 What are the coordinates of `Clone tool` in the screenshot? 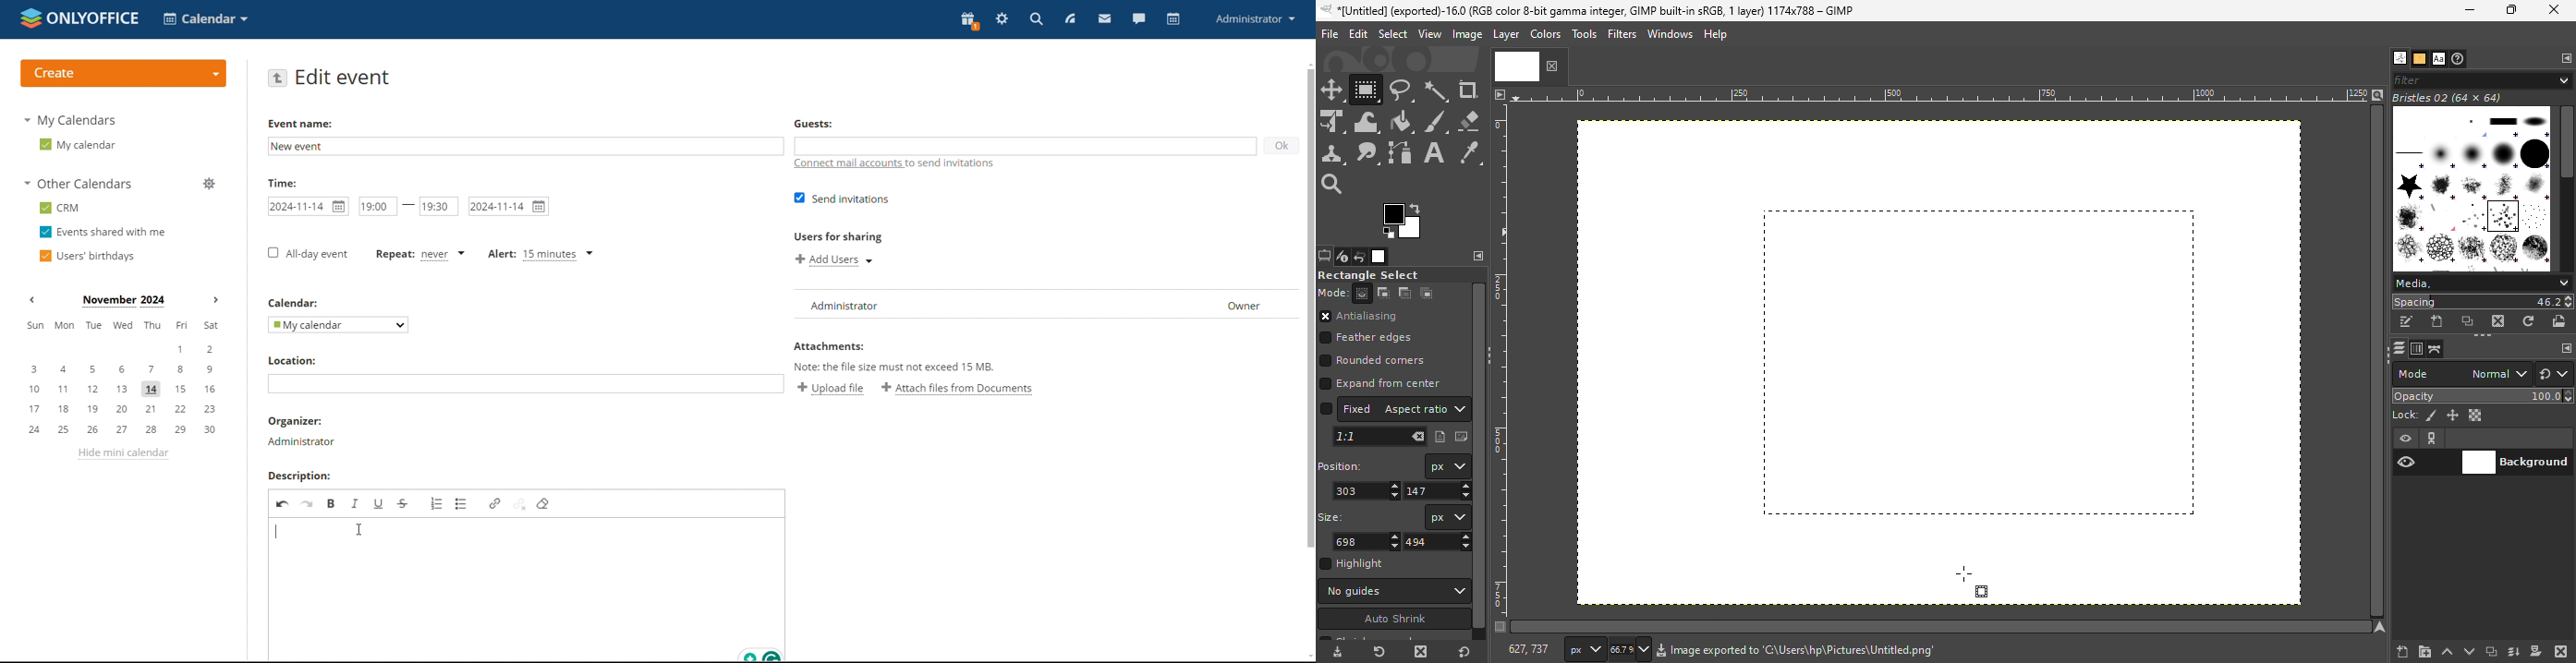 It's located at (1333, 154).